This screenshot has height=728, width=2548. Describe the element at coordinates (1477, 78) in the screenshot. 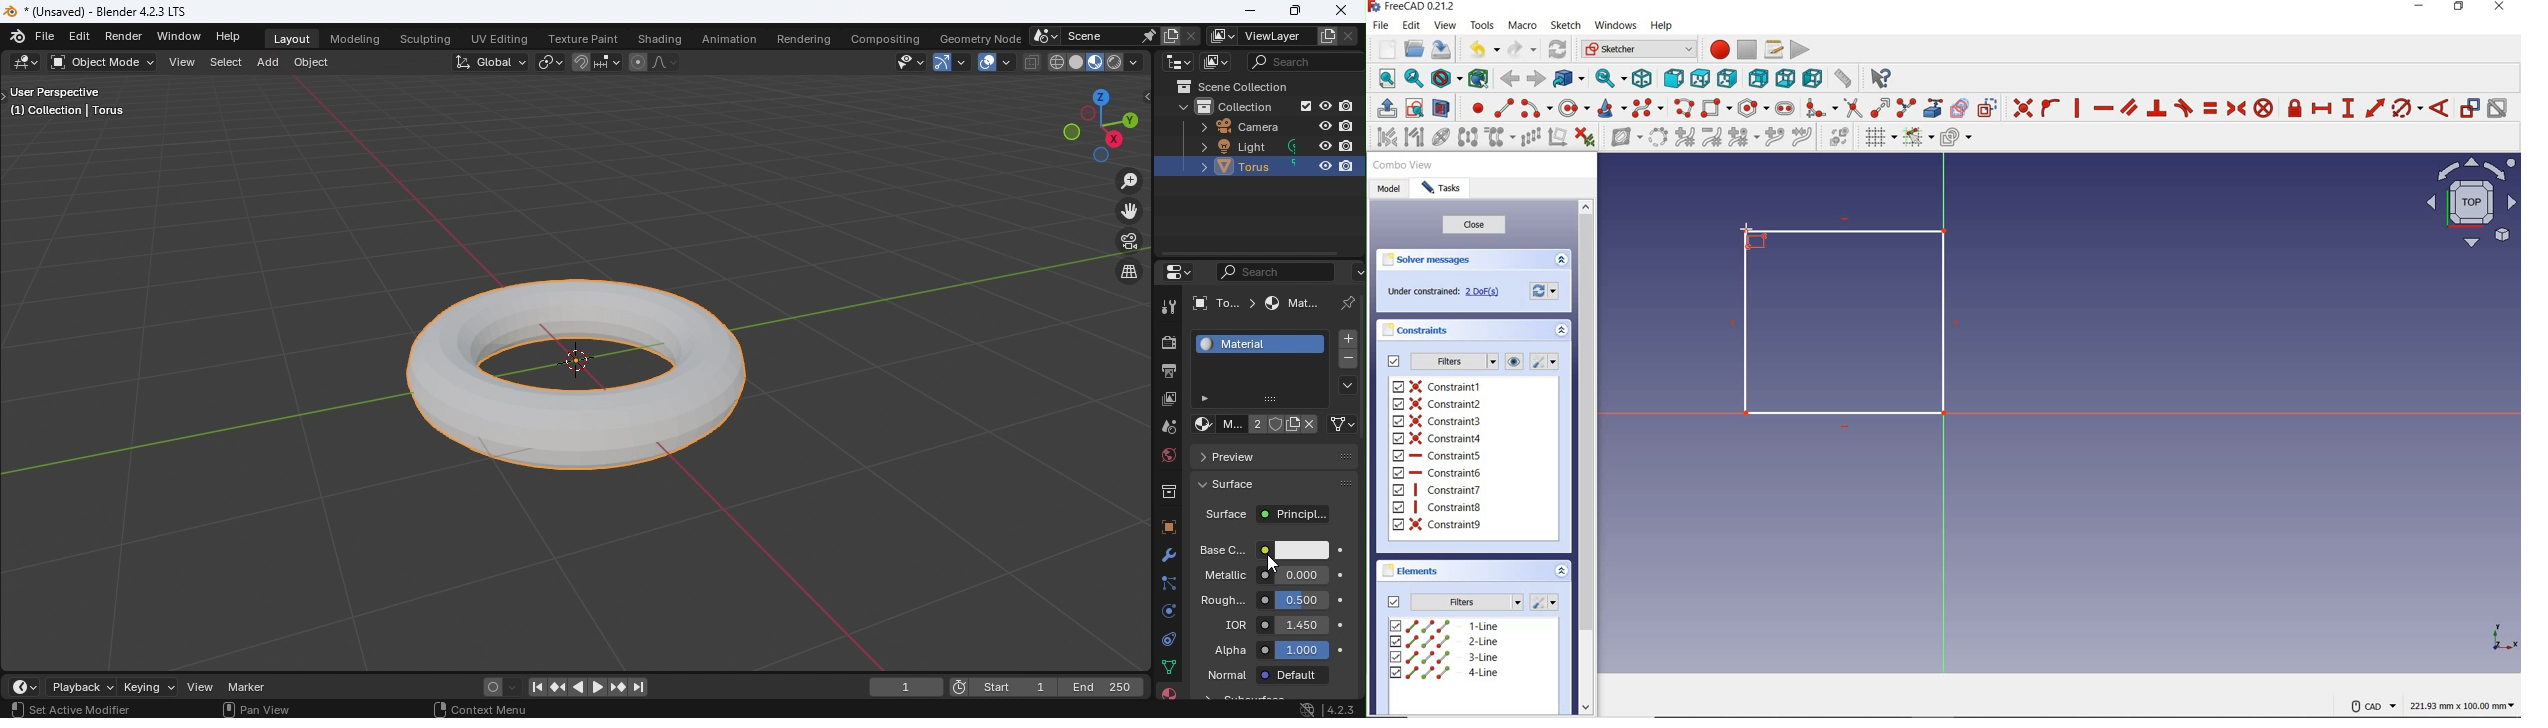

I see `bounding box` at that location.